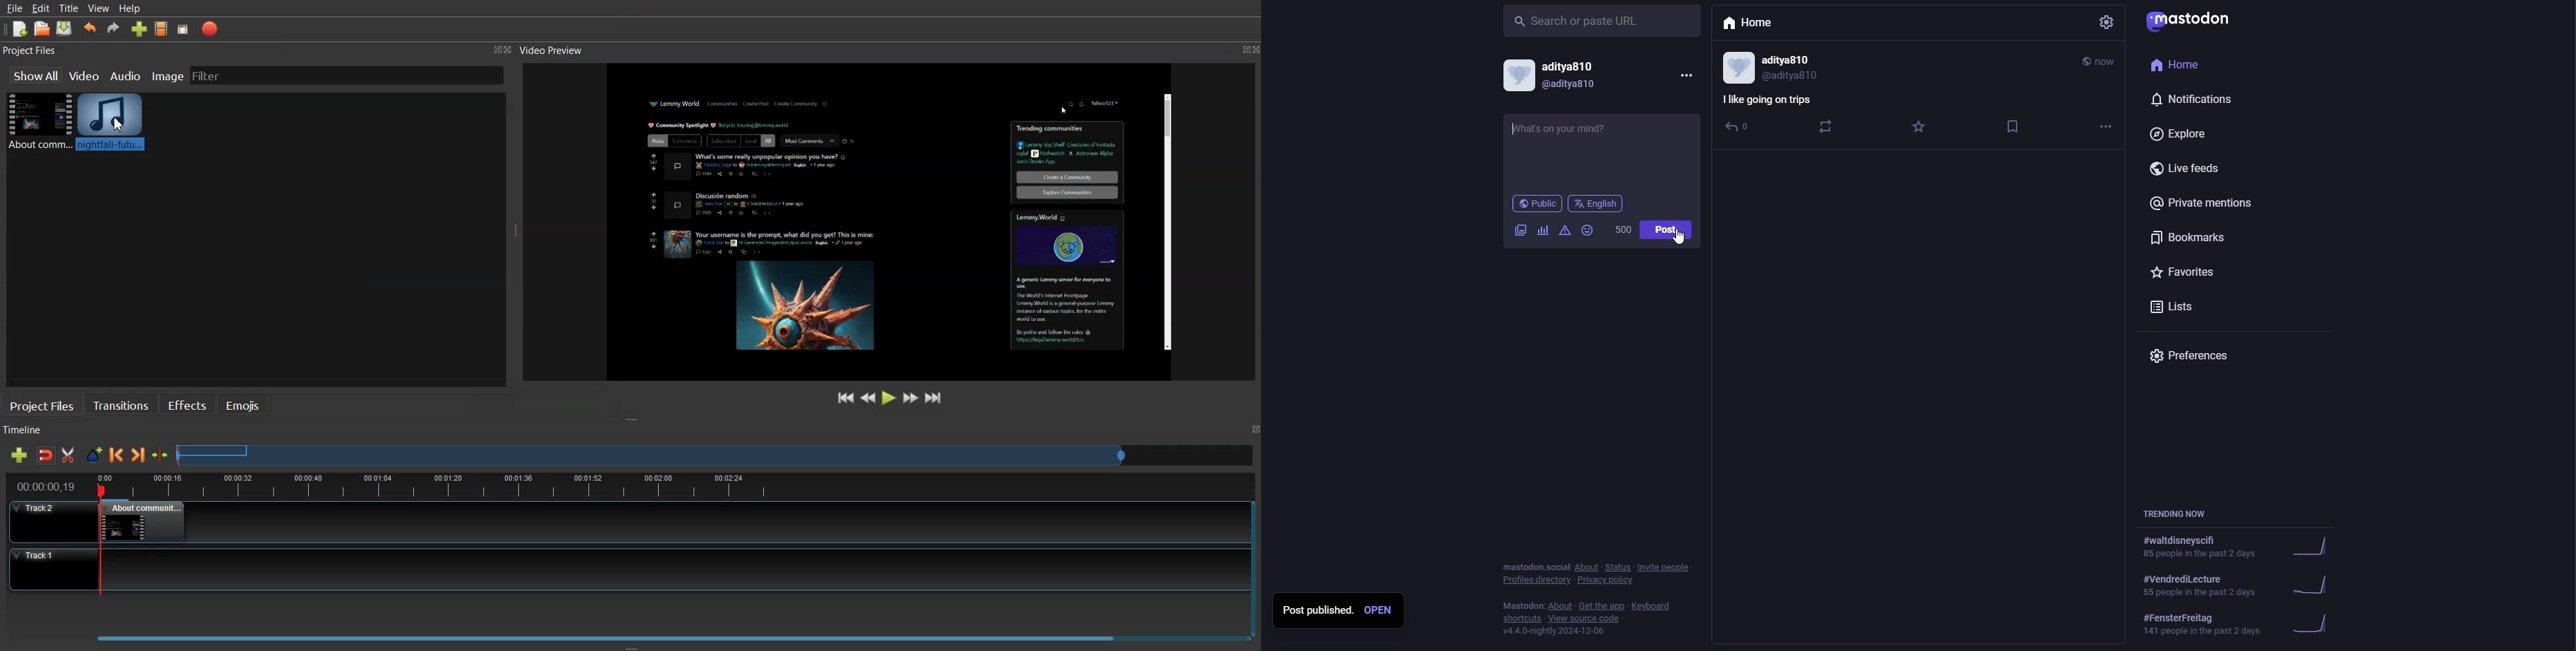  Describe the element at coordinates (2243, 623) in the screenshot. I see `trending now` at that location.